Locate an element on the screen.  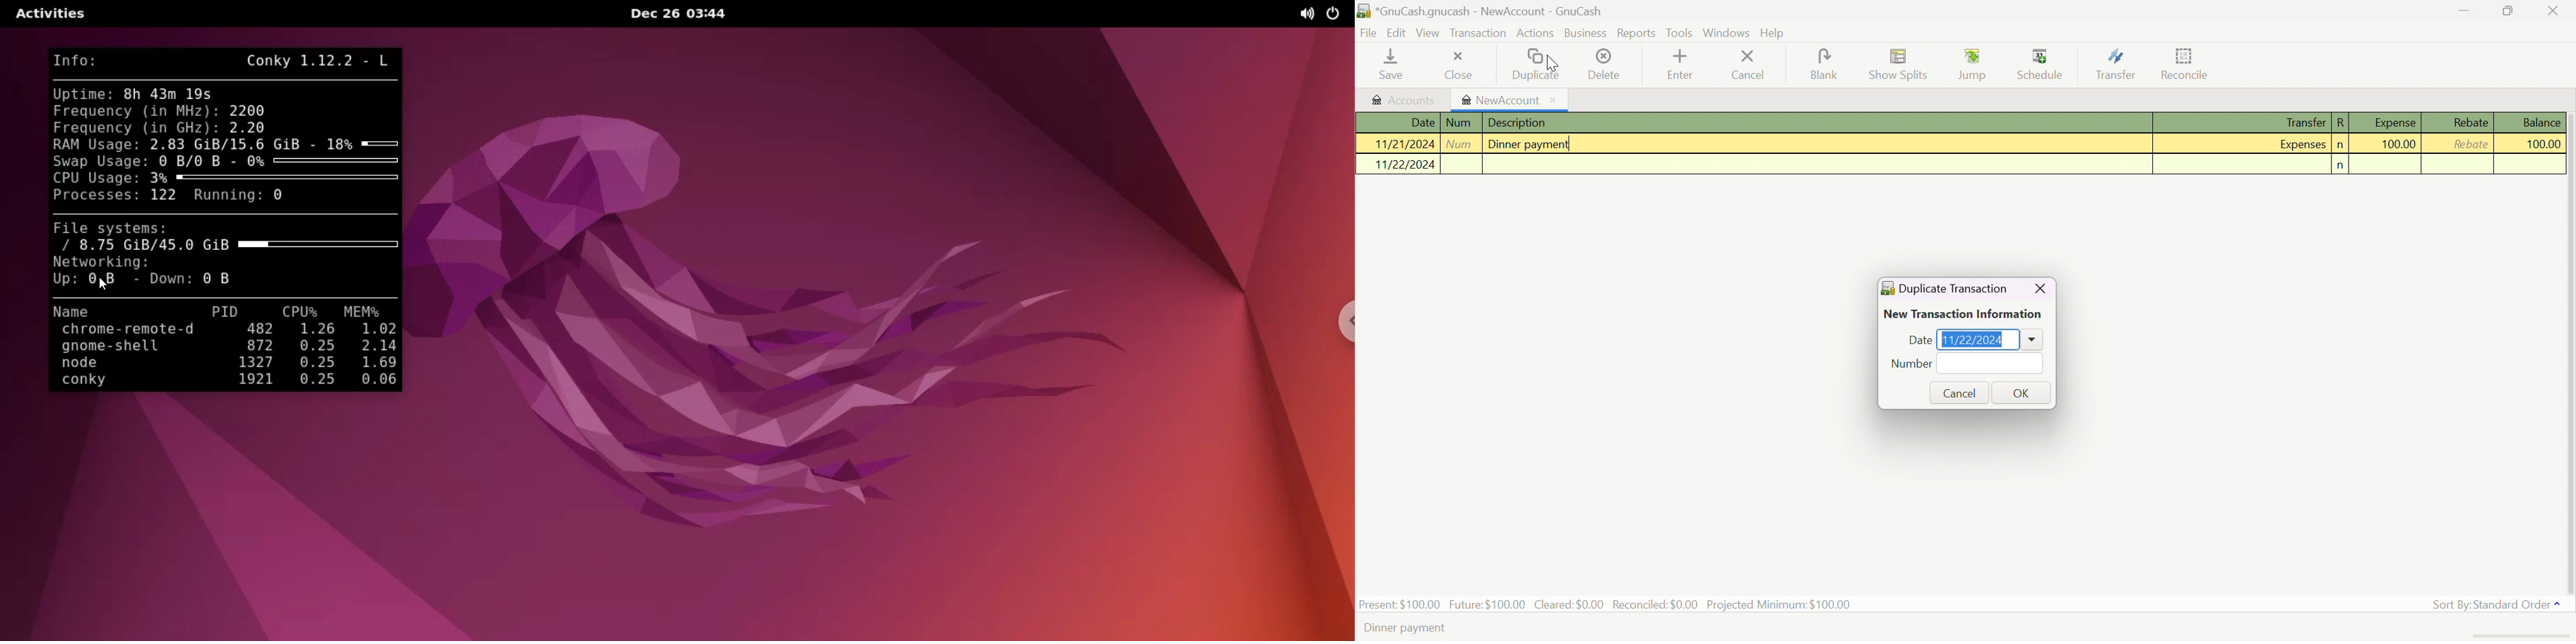
Date is located at coordinates (1918, 340).